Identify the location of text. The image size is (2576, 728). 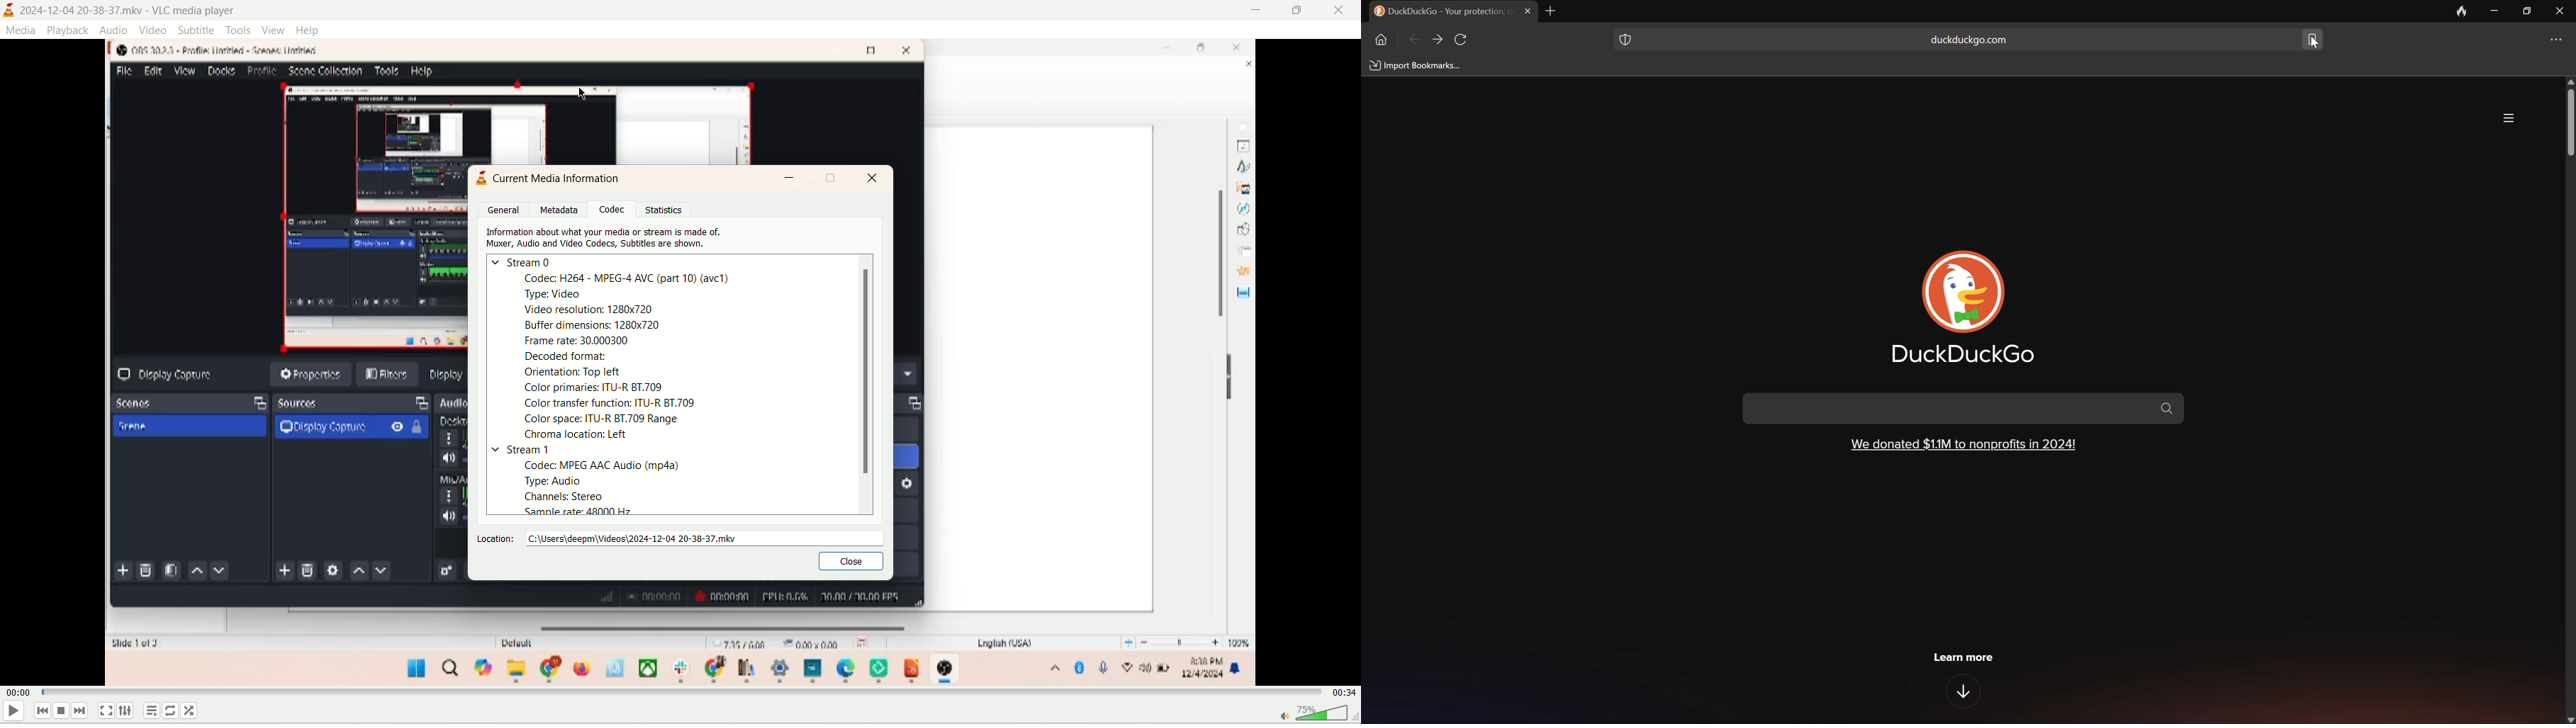
(603, 488).